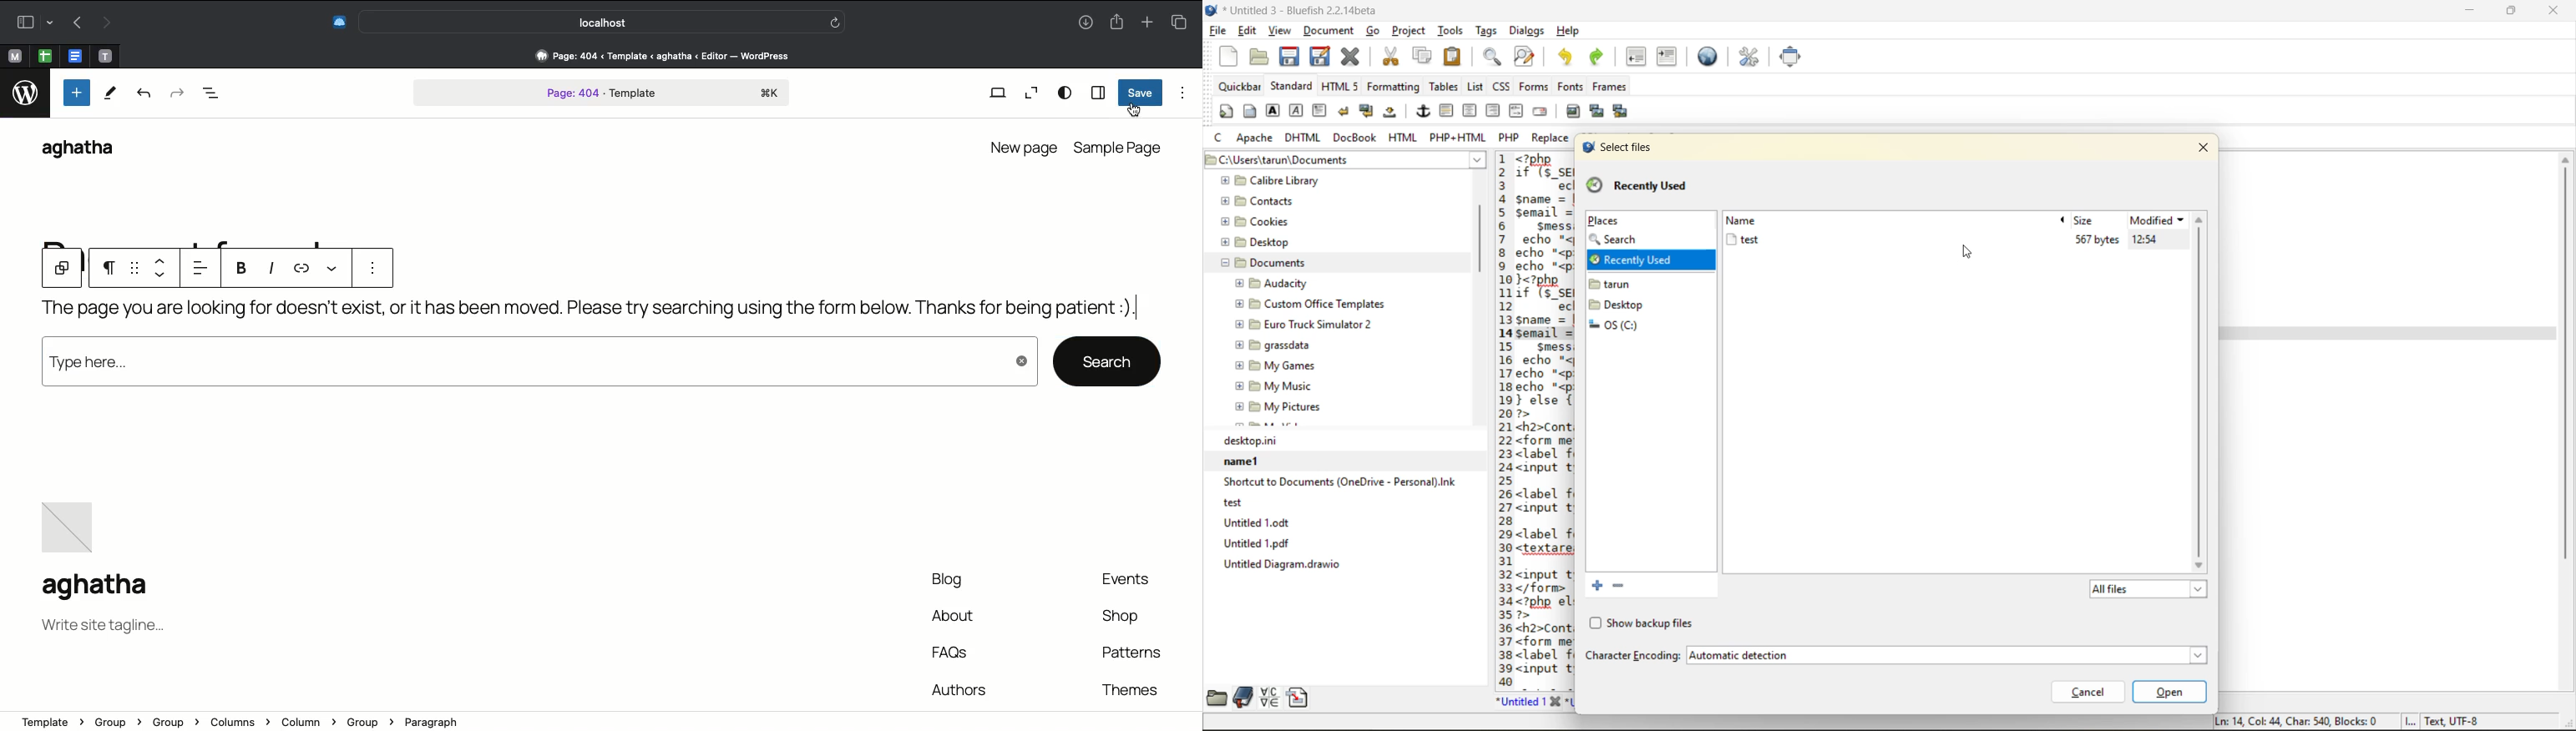 Image resolution: width=2576 pixels, height=756 pixels. Describe the element at coordinates (1215, 697) in the screenshot. I see `file browser` at that location.